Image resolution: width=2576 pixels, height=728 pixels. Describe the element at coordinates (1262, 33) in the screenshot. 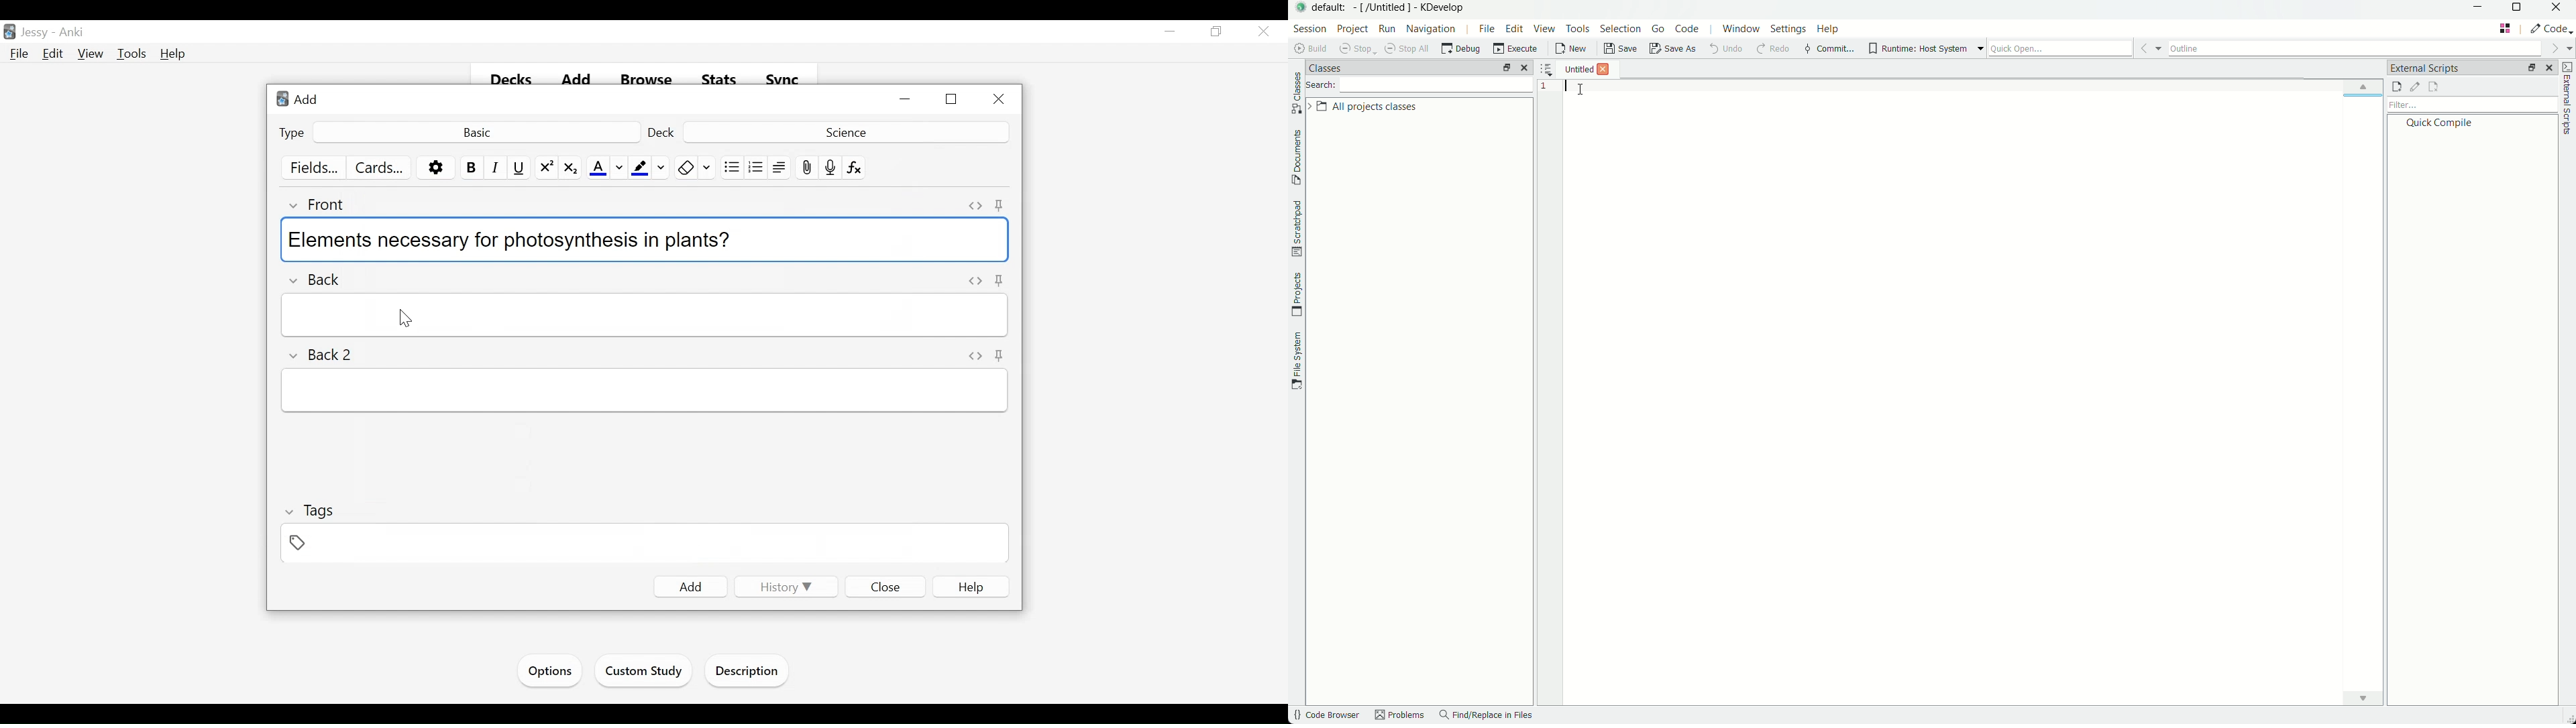

I see `Close` at that location.